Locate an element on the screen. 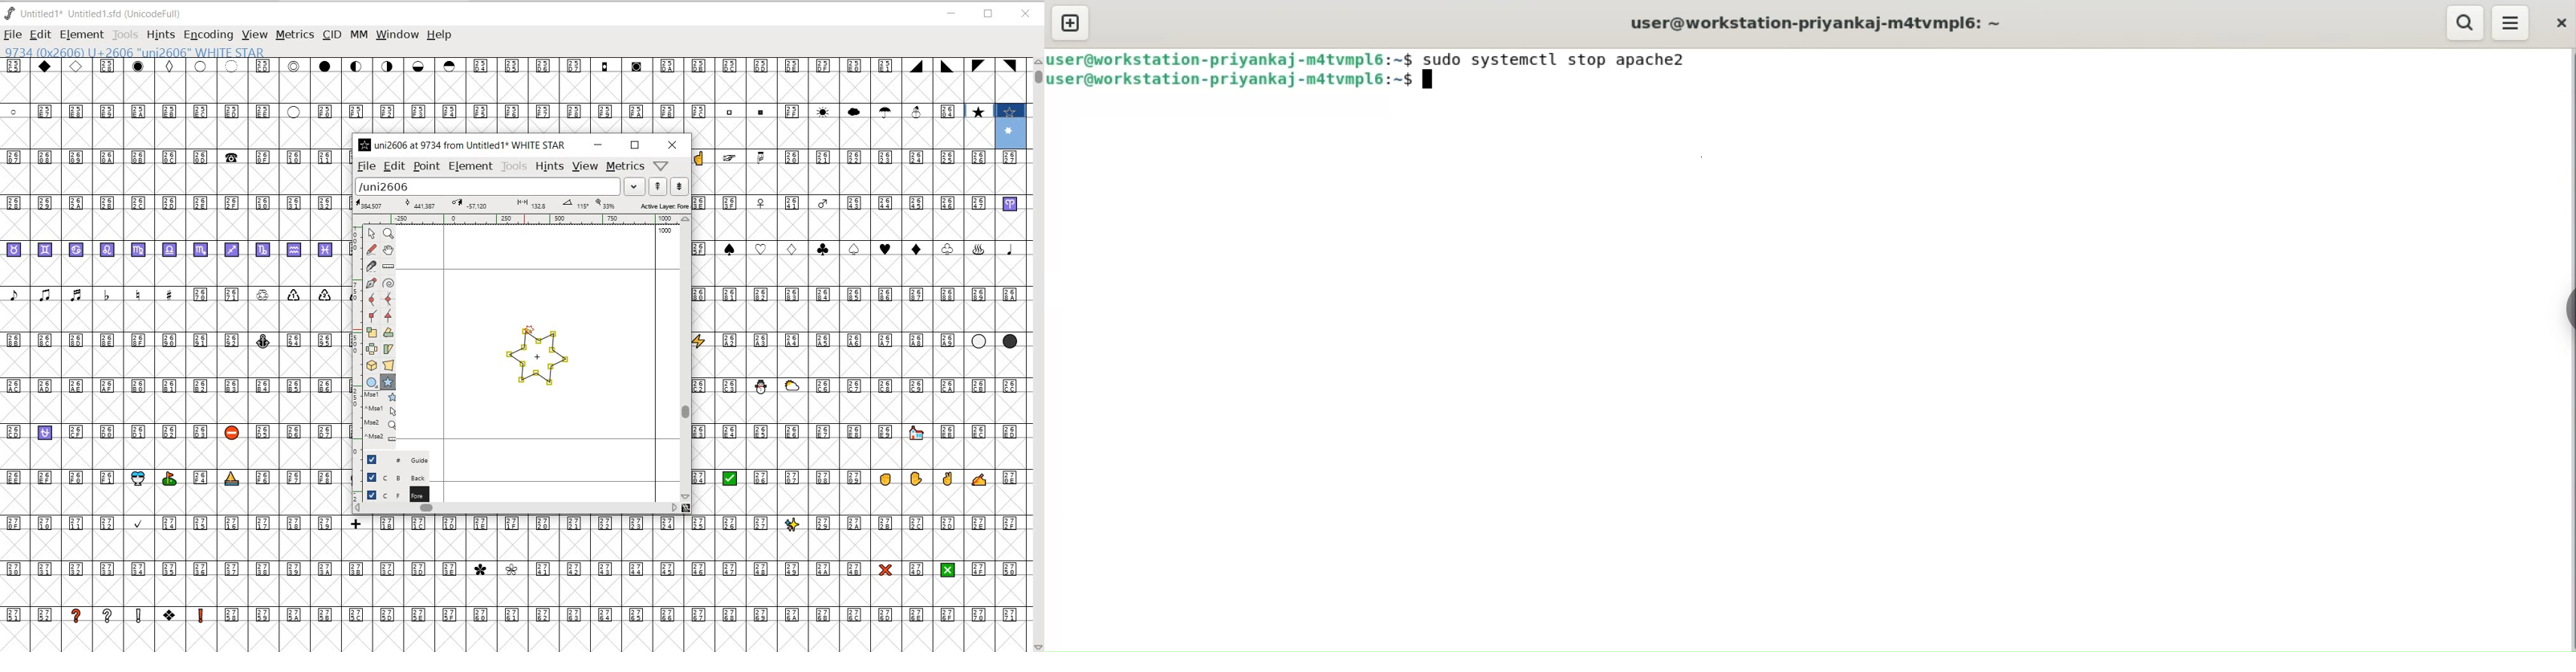  GLYPHY CHARACTERS & NUMBERS is located at coordinates (494, 95).